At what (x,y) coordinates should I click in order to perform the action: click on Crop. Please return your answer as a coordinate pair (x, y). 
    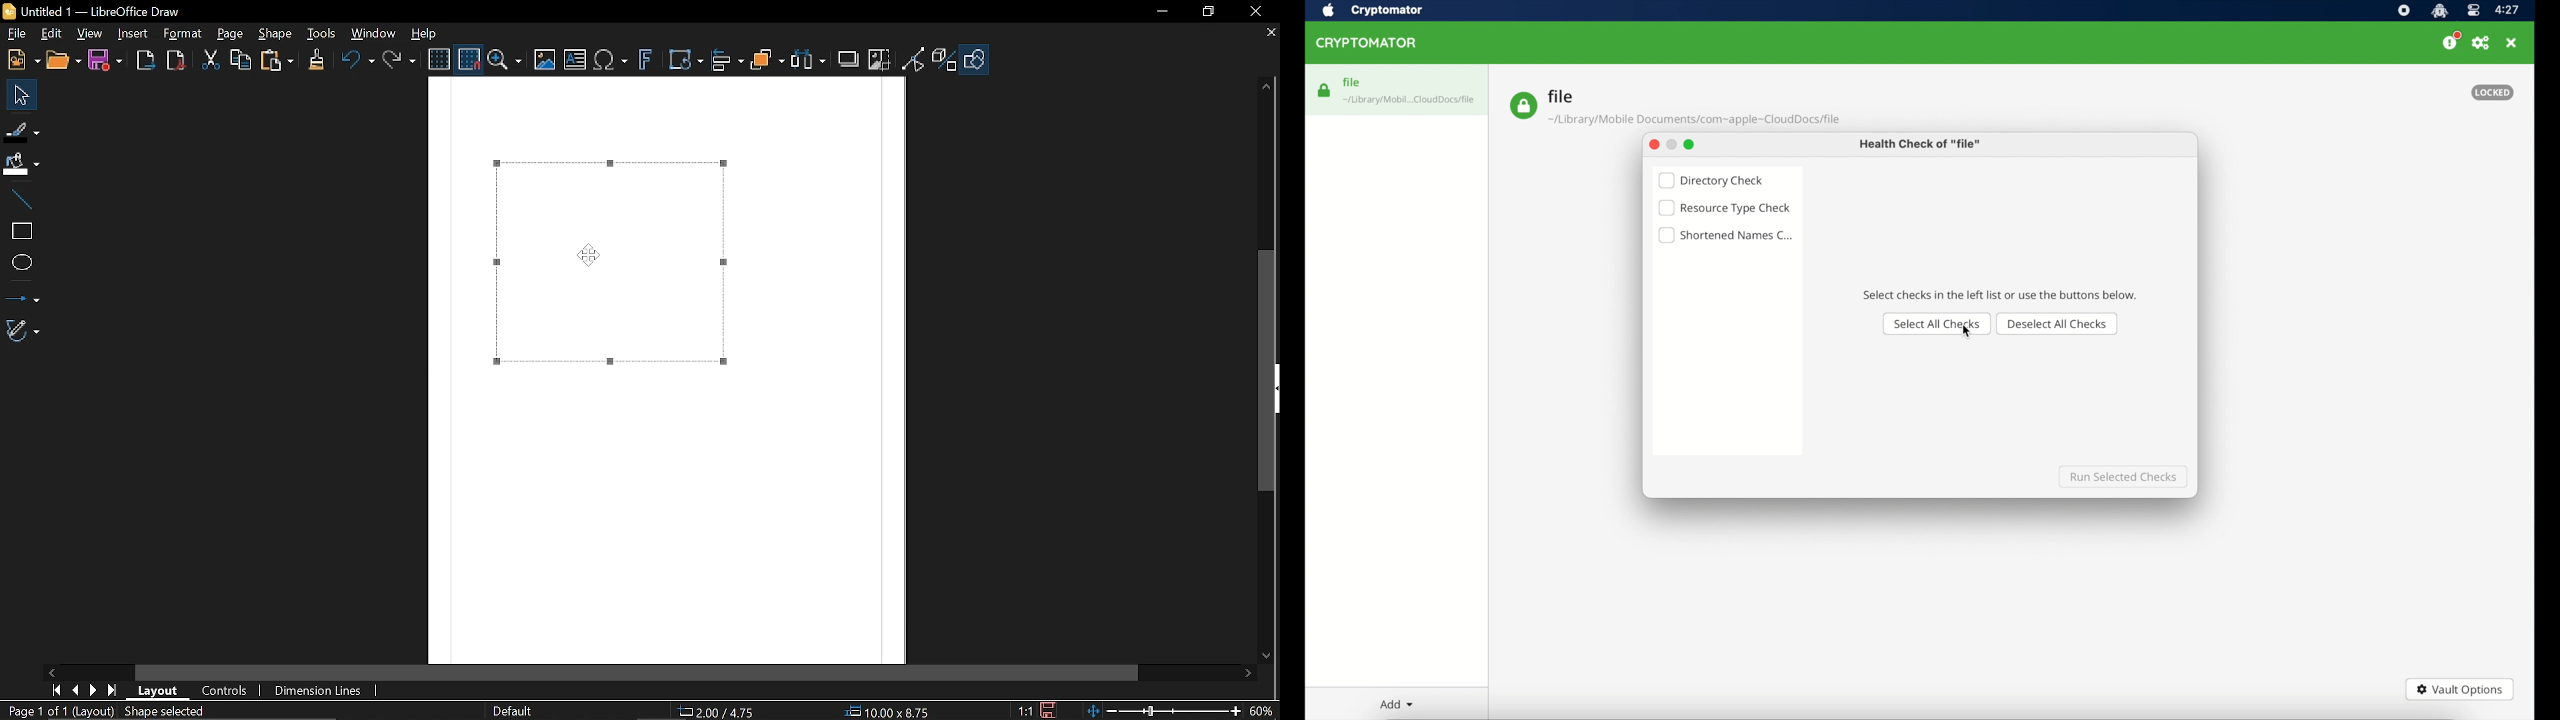
    Looking at the image, I should click on (879, 59).